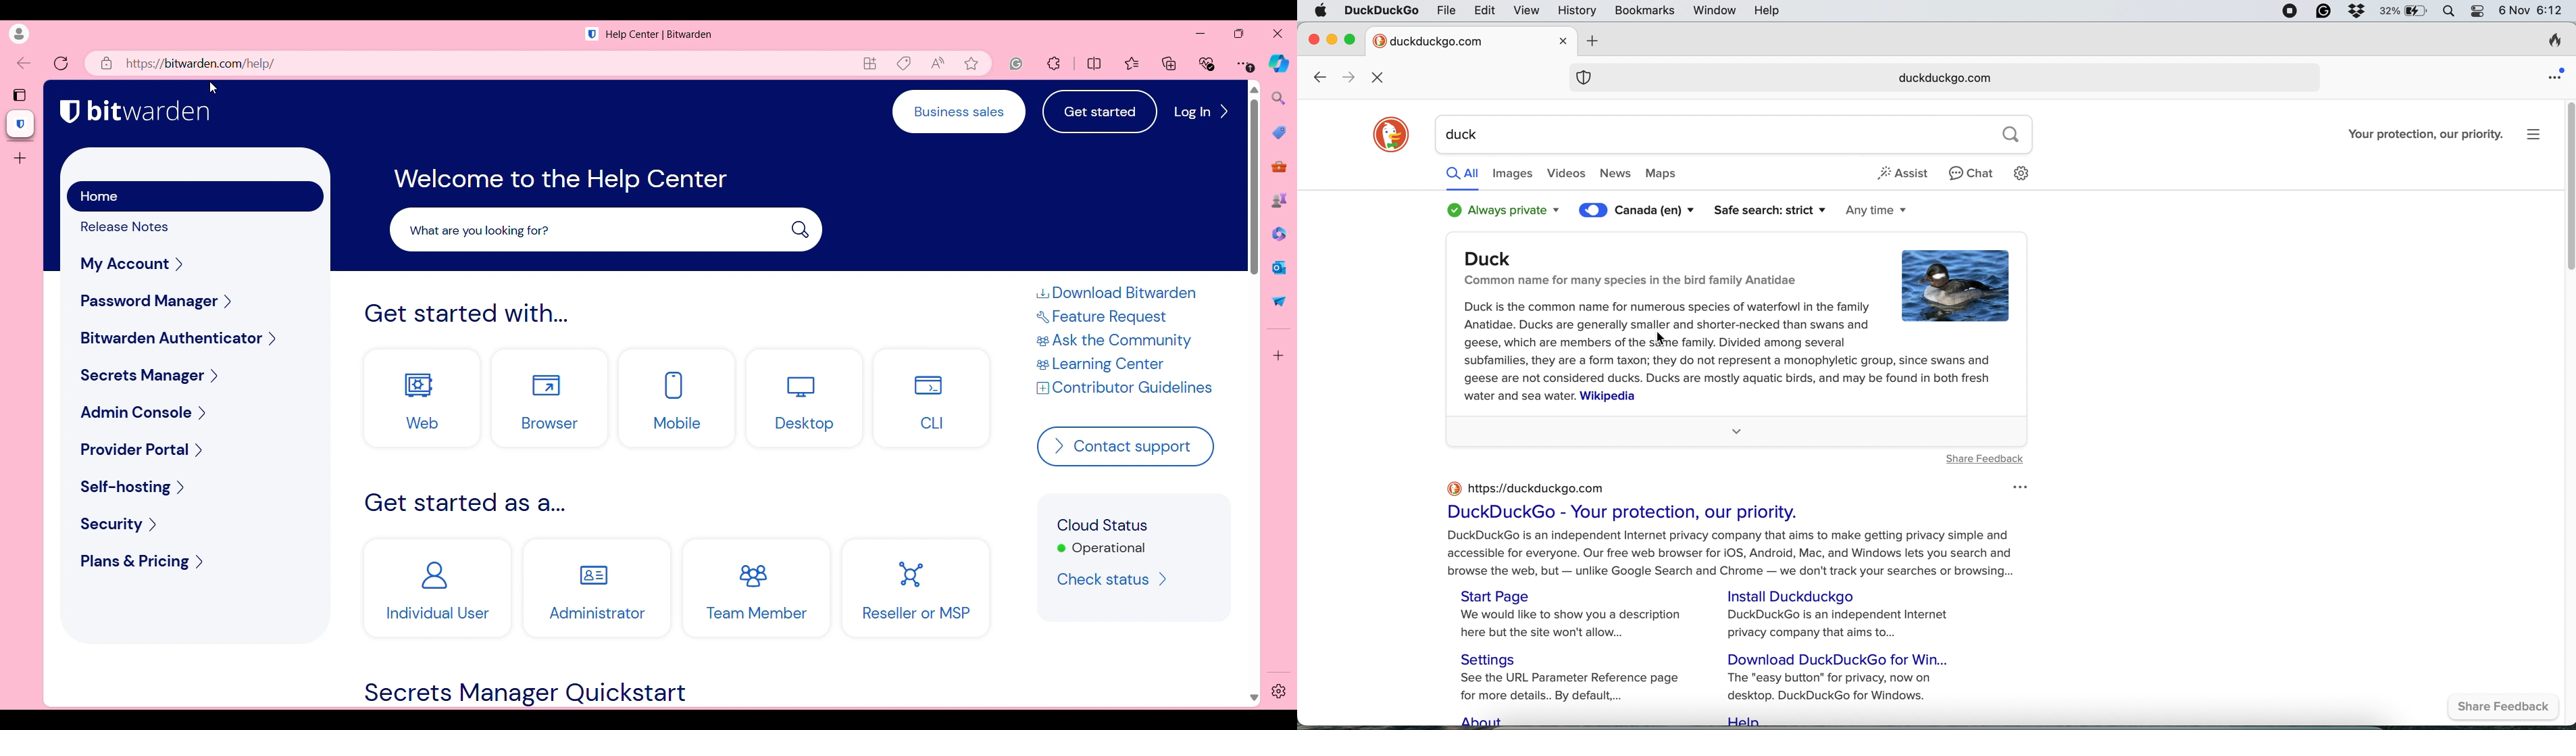 The width and height of the screenshot is (2576, 756). I want to click on Welcome to the Help Center, so click(561, 180).